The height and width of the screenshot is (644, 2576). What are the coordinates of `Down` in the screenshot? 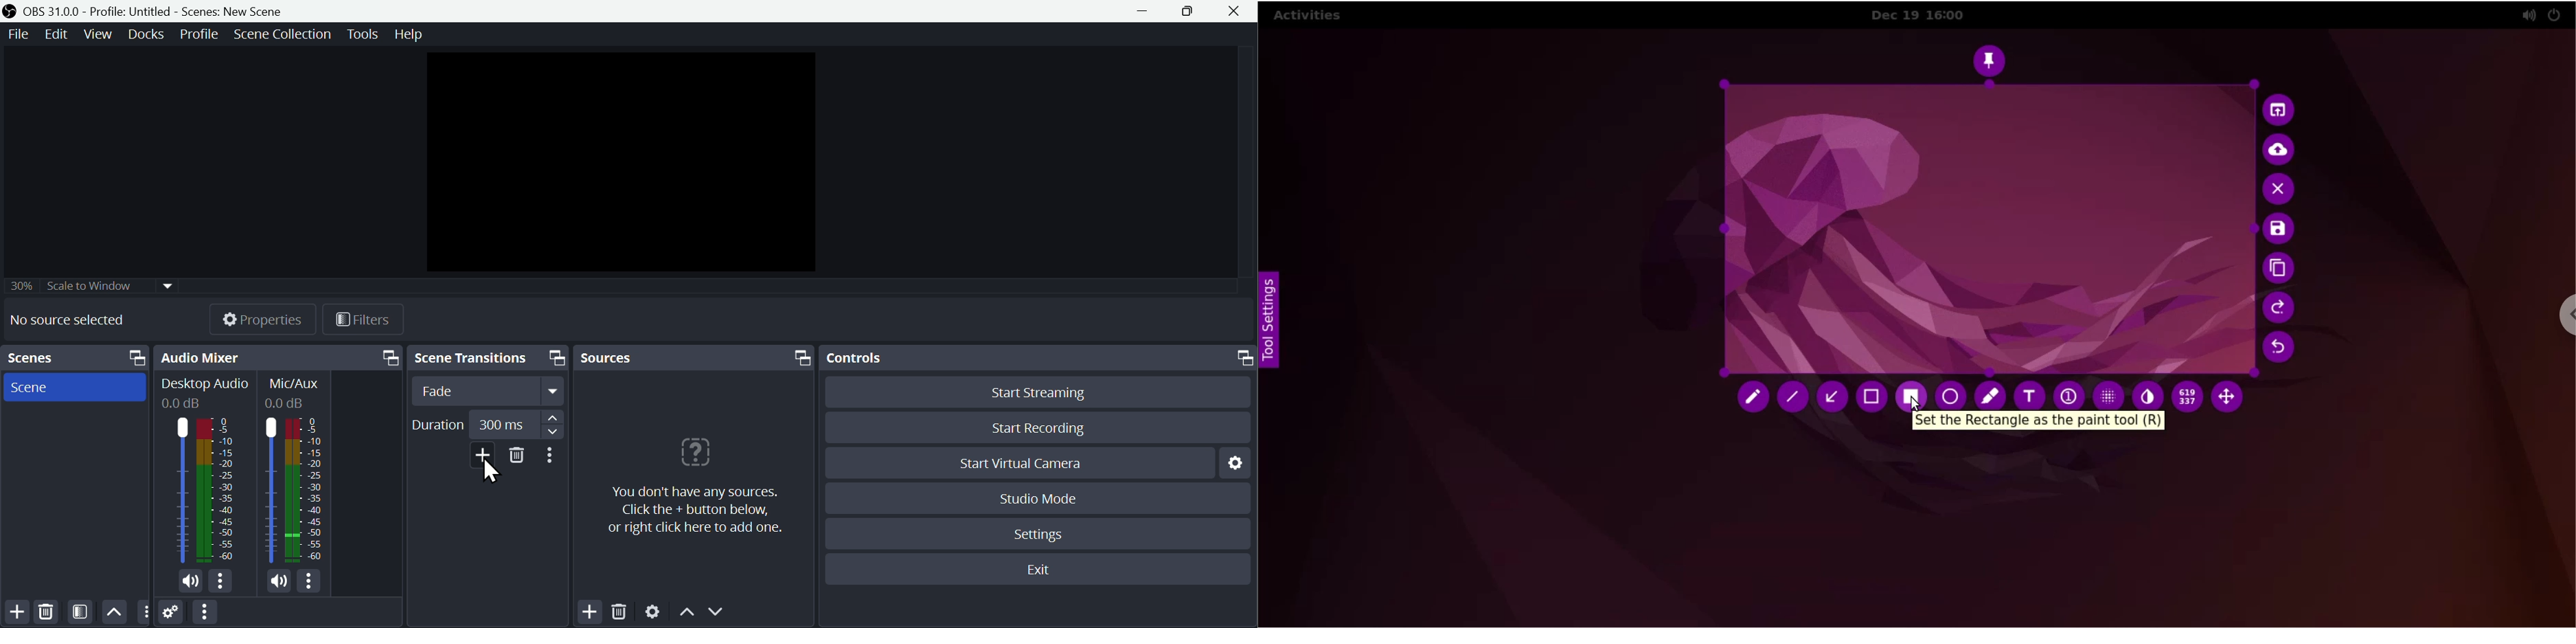 It's located at (721, 614).